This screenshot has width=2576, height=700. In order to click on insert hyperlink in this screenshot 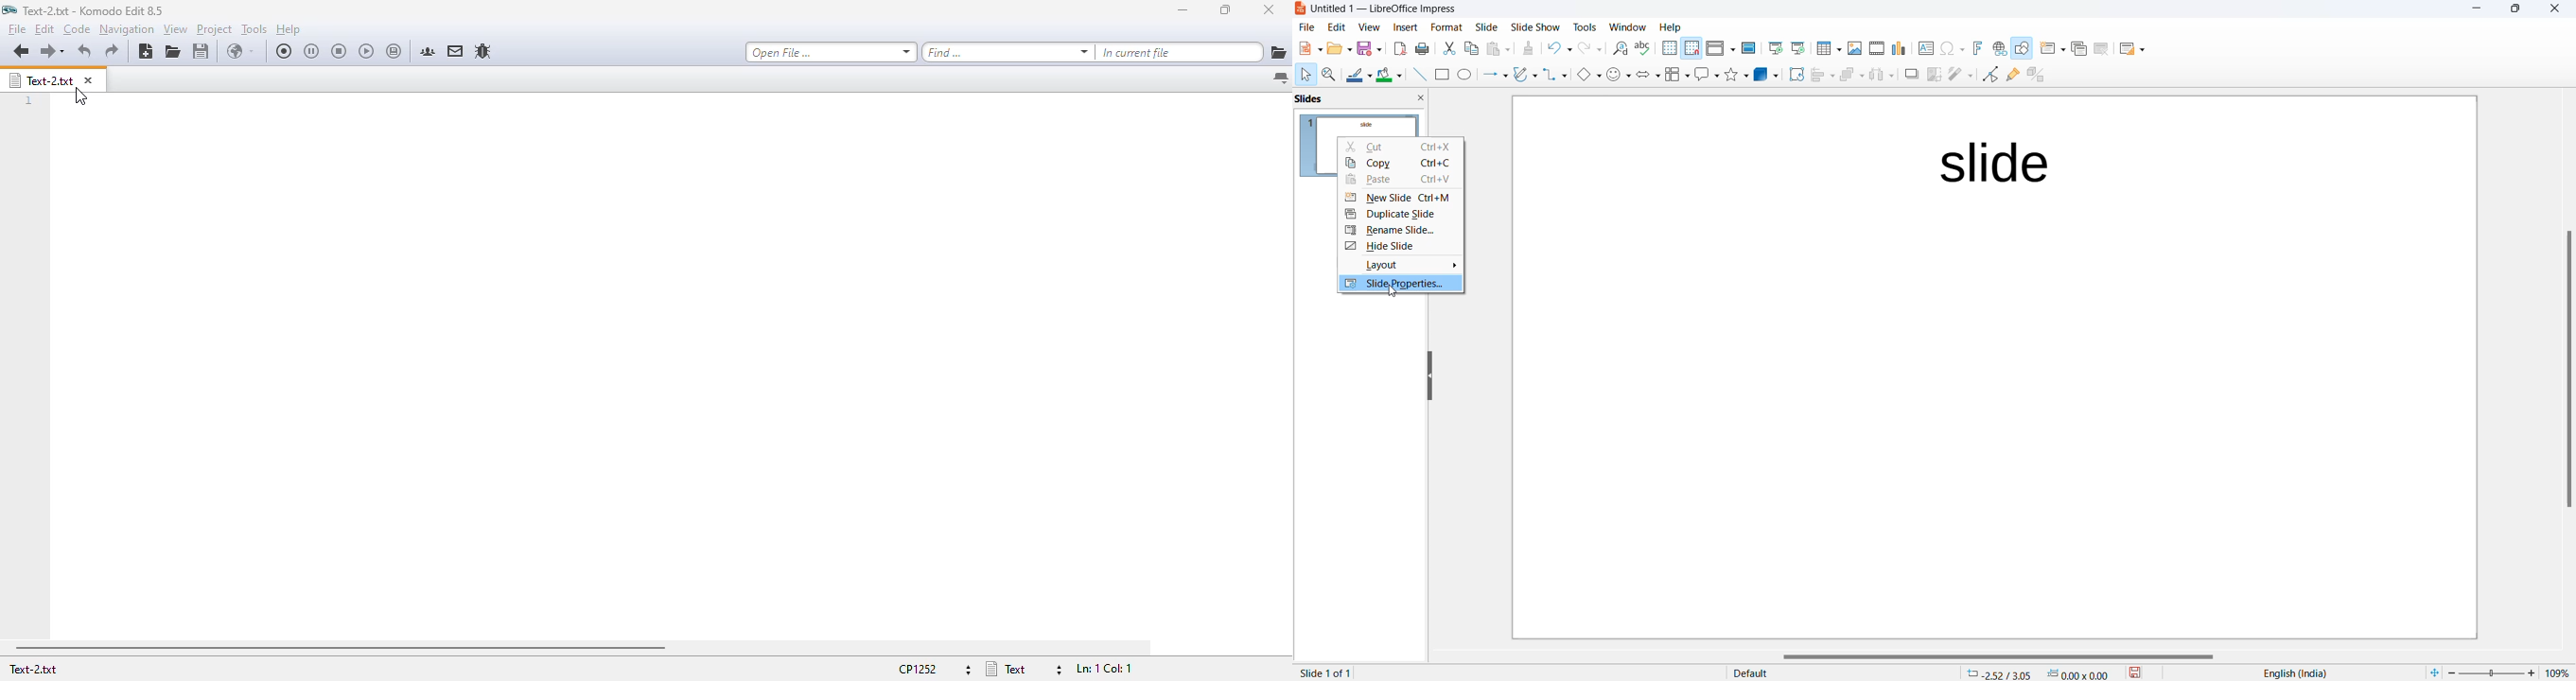, I will do `click(1999, 48)`.